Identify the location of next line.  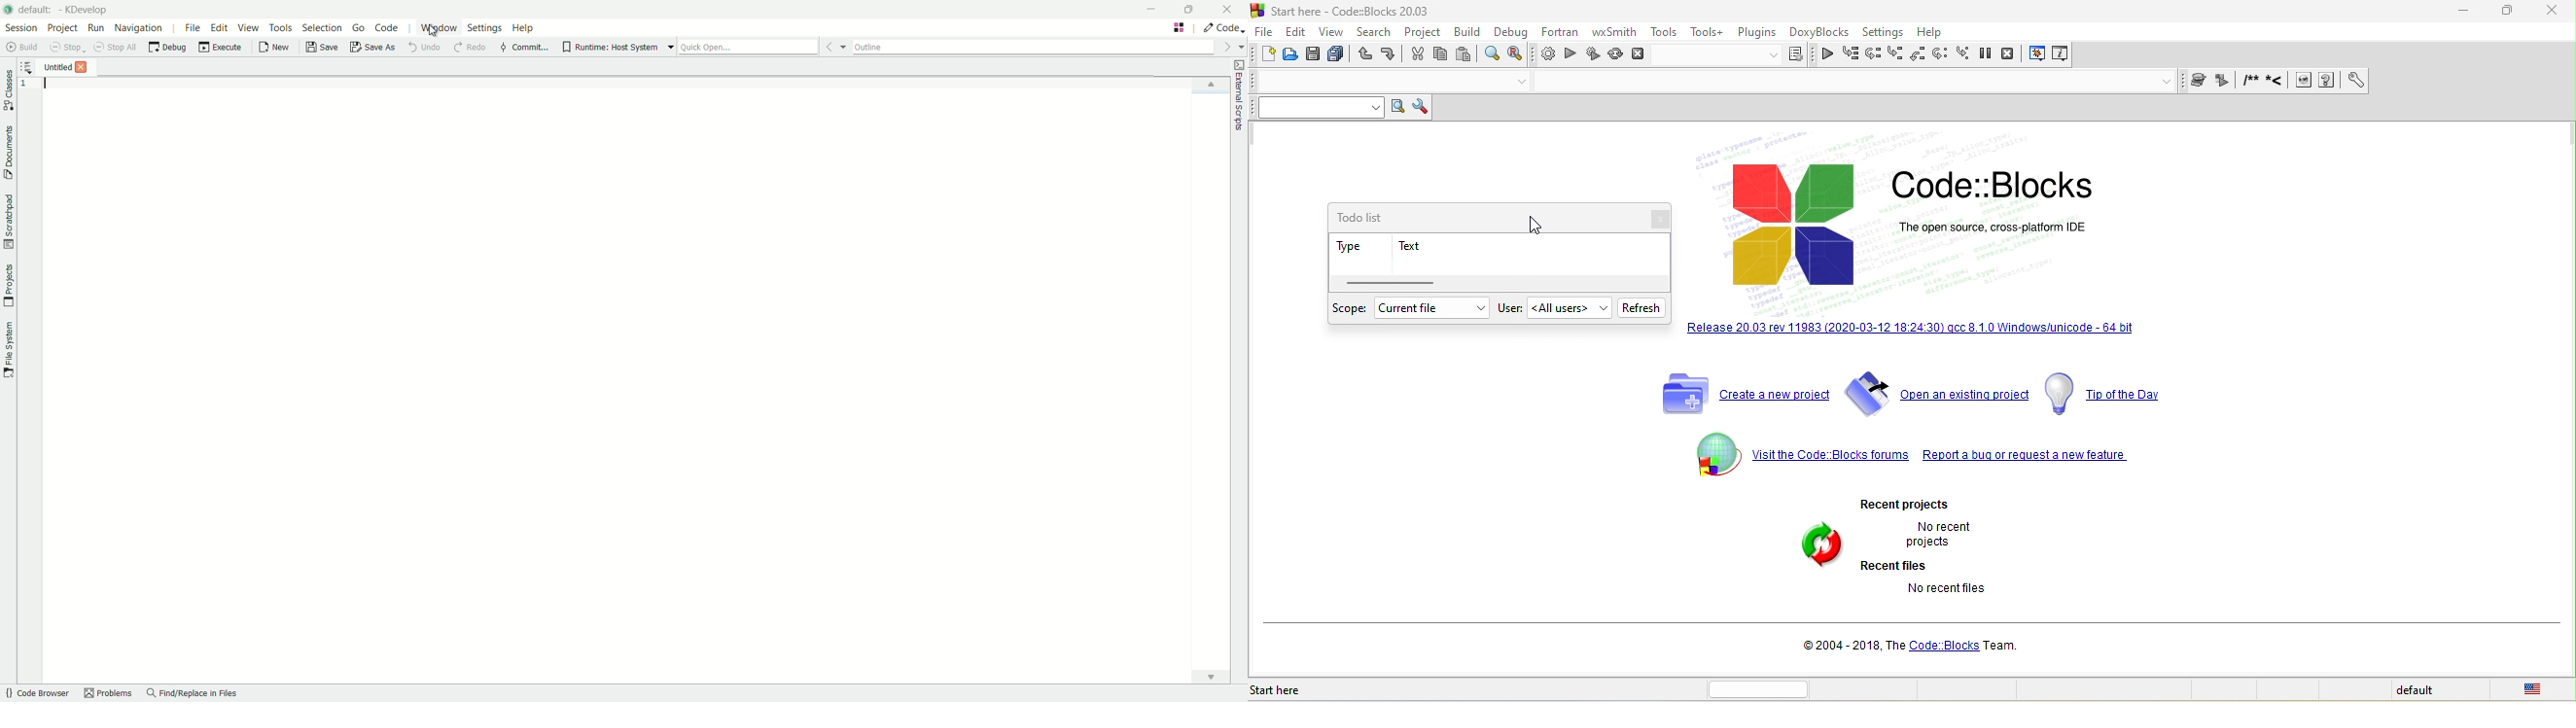
(1872, 53).